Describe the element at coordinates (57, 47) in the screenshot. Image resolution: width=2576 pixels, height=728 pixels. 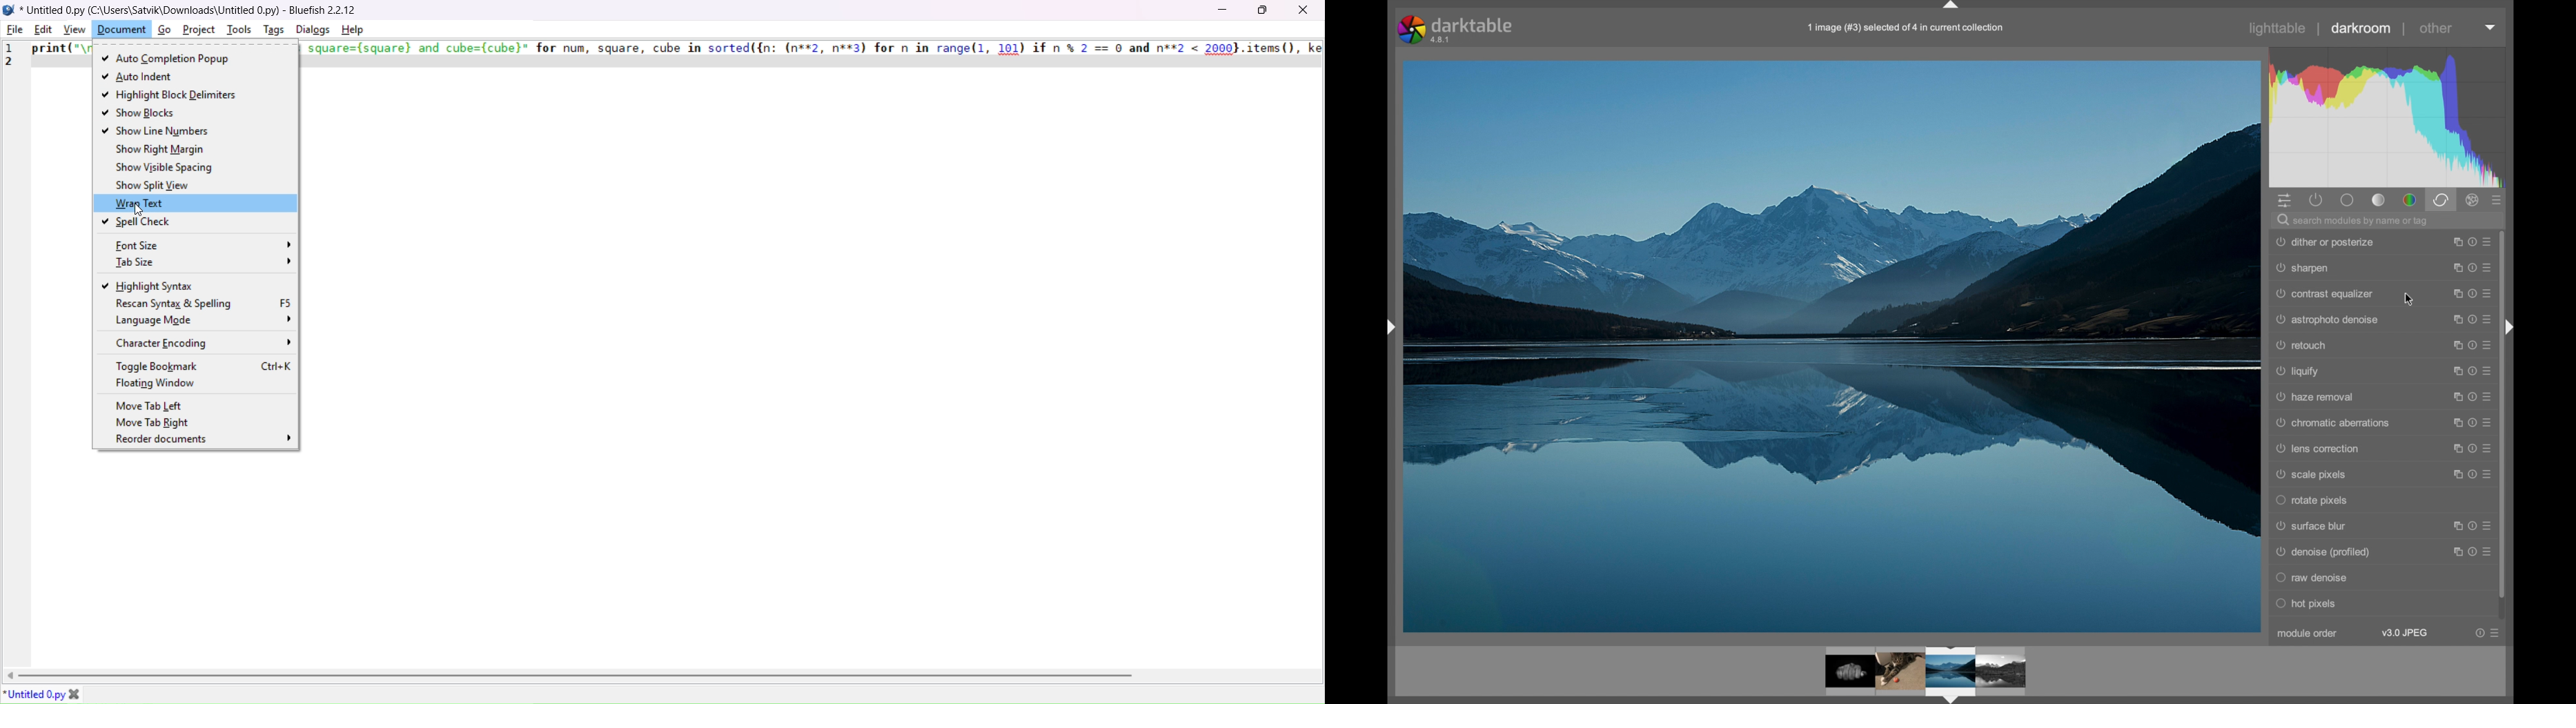
I see `print("` at that location.